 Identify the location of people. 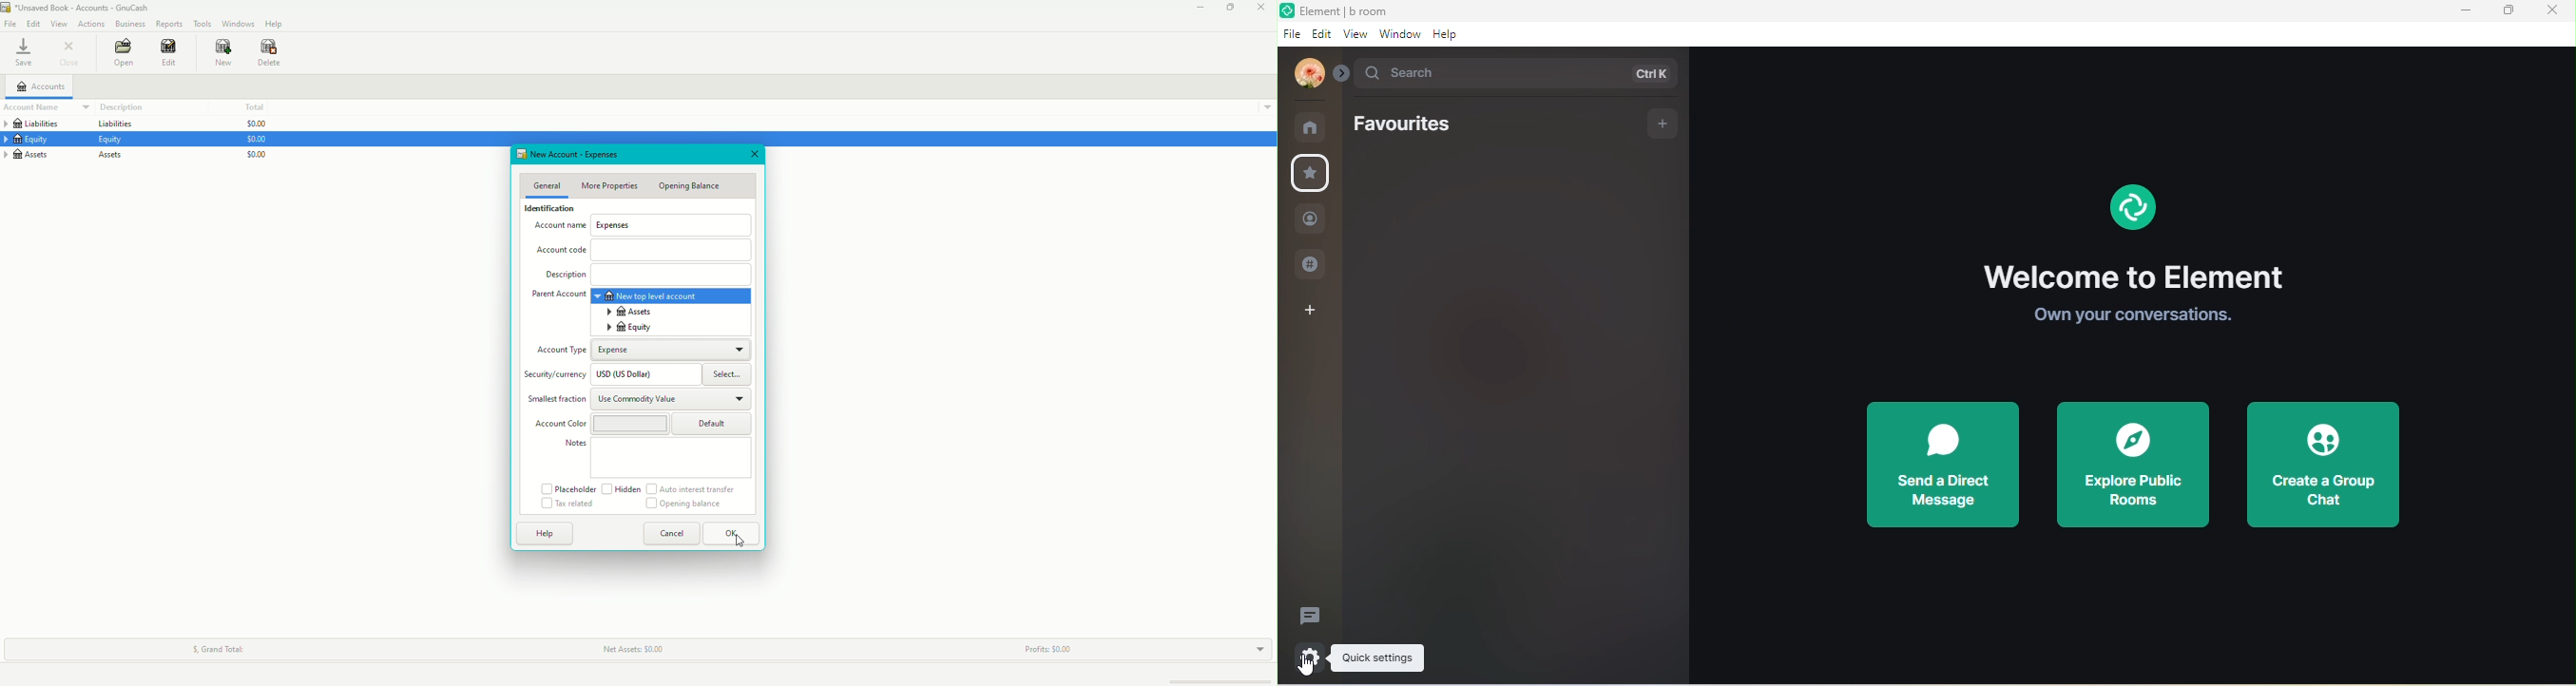
(1309, 222).